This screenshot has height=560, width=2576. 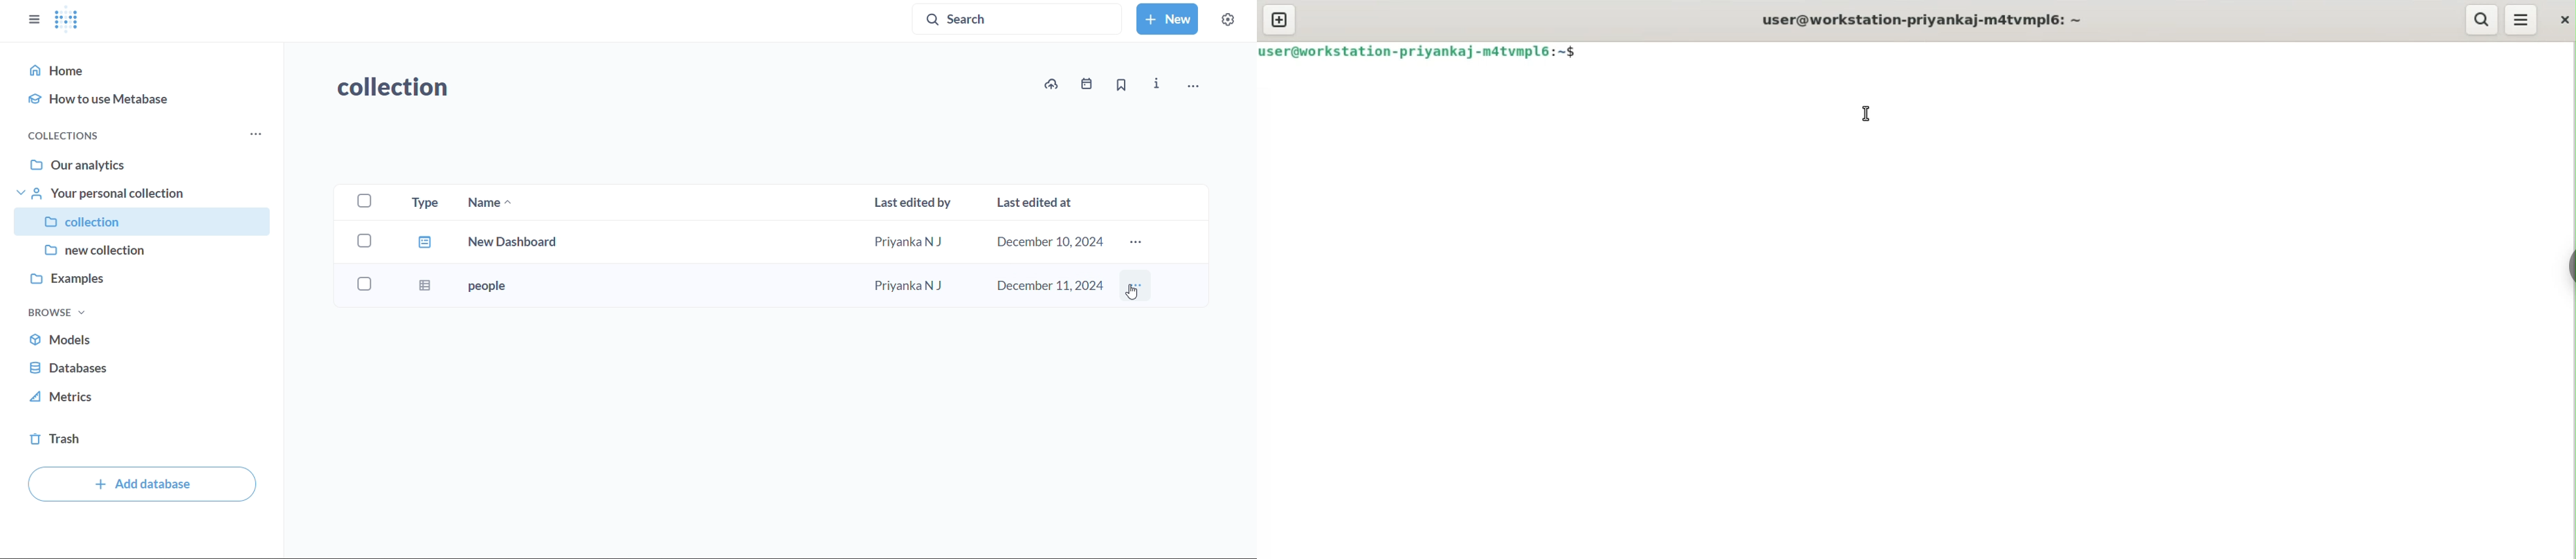 What do you see at coordinates (1155, 85) in the screenshot?
I see `info` at bounding box center [1155, 85].